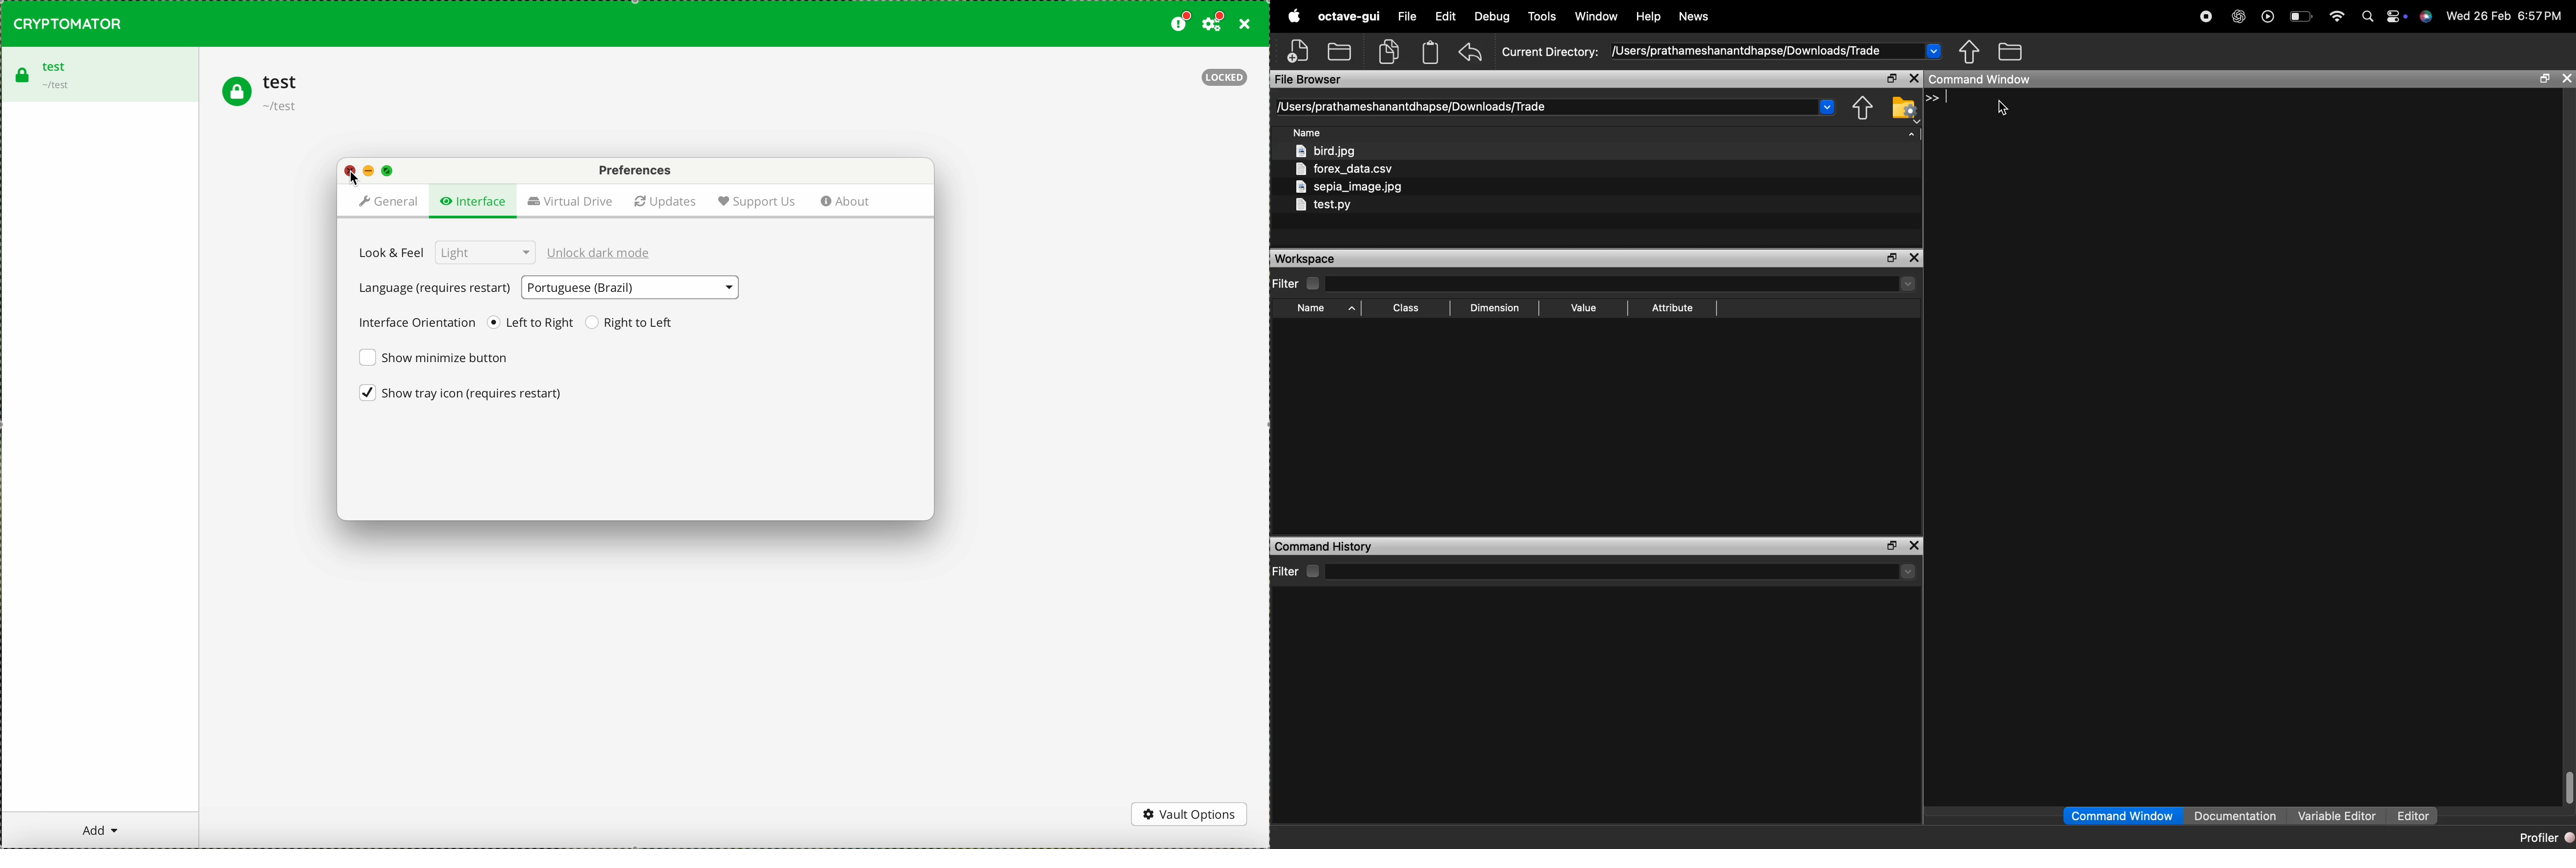 The width and height of the screenshot is (2576, 868). What do you see at coordinates (1388, 50) in the screenshot?
I see `copy` at bounding box center [1388, 50].